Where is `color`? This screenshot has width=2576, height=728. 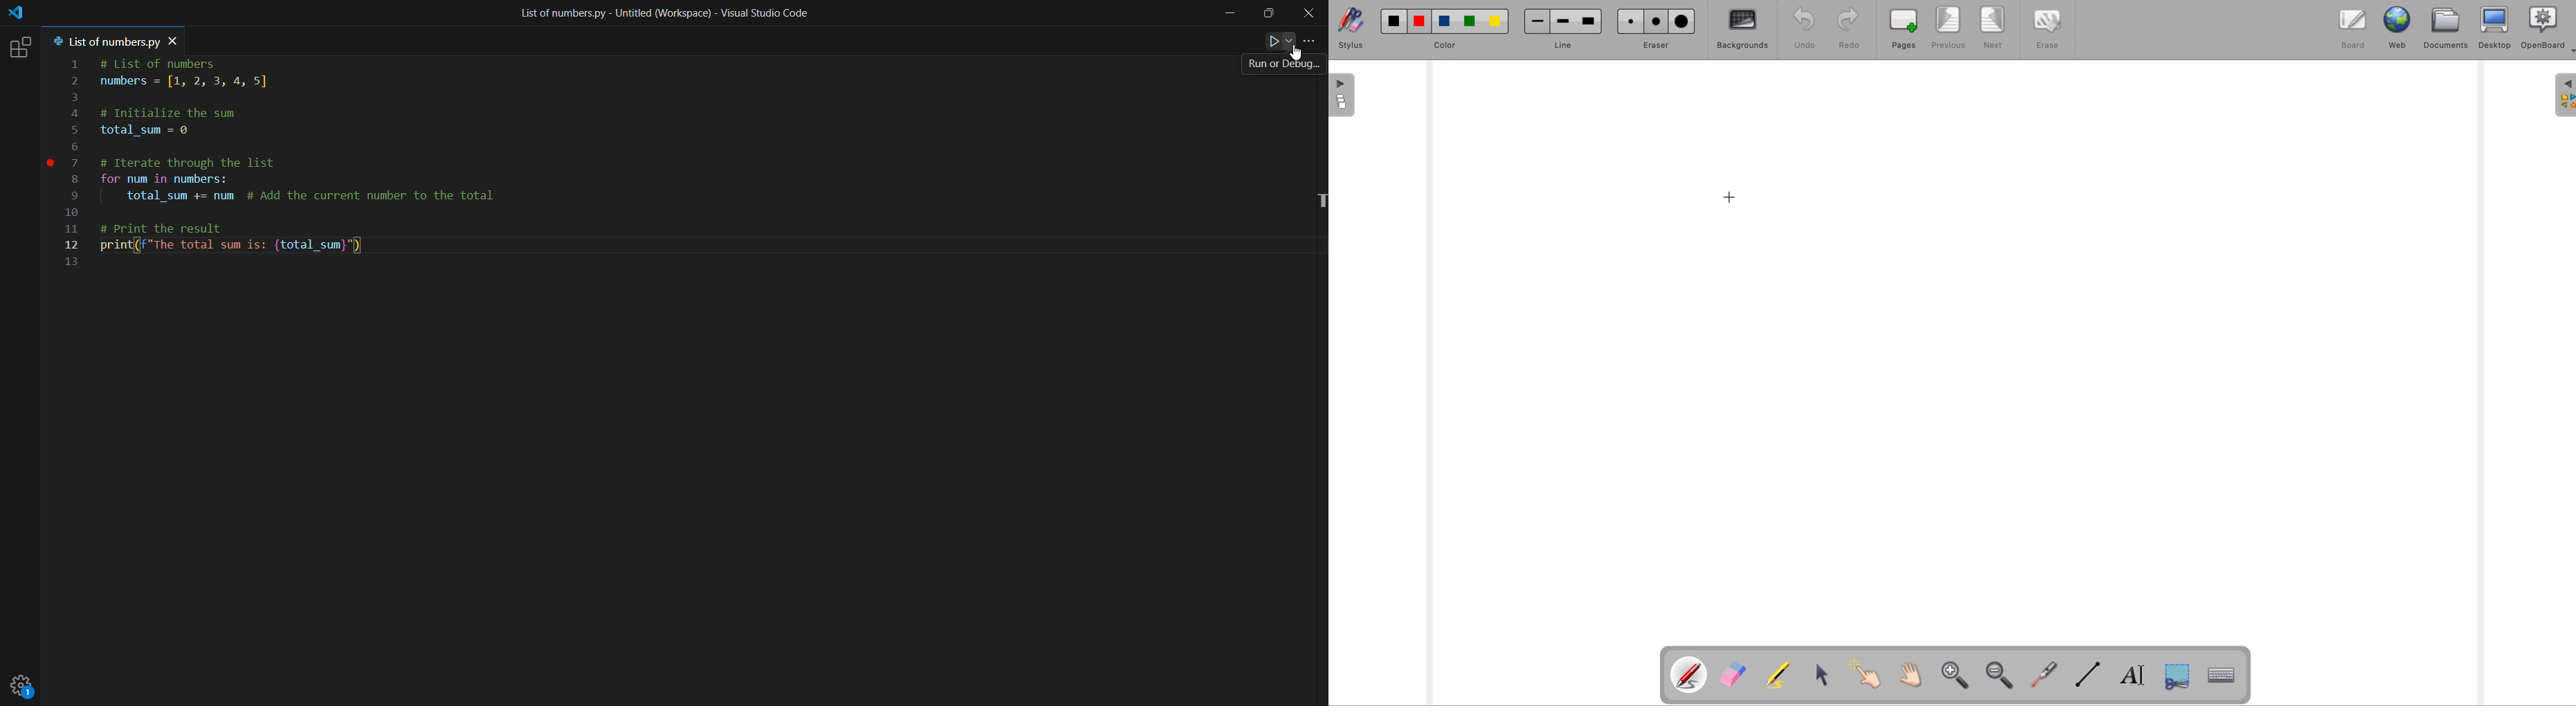
color is located at coordinates (1447, 30).